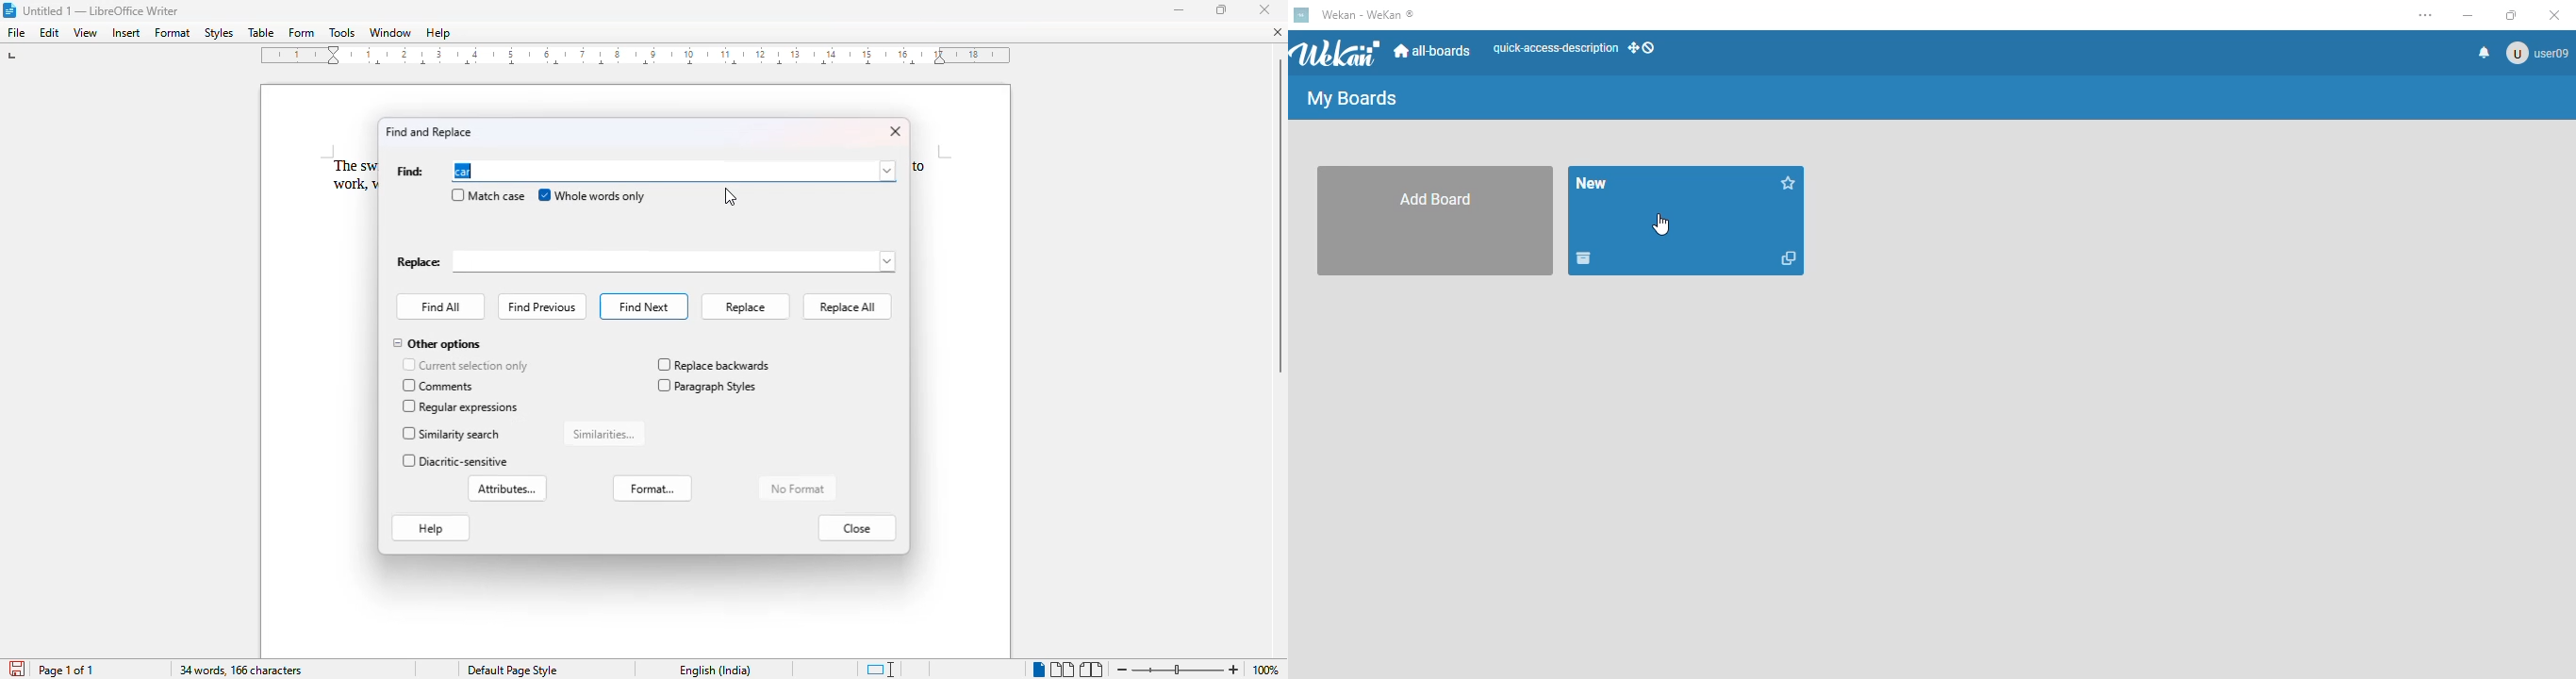 The height and width of the screenshot is (700, 2576). I want to click on format, so click(652, 488).